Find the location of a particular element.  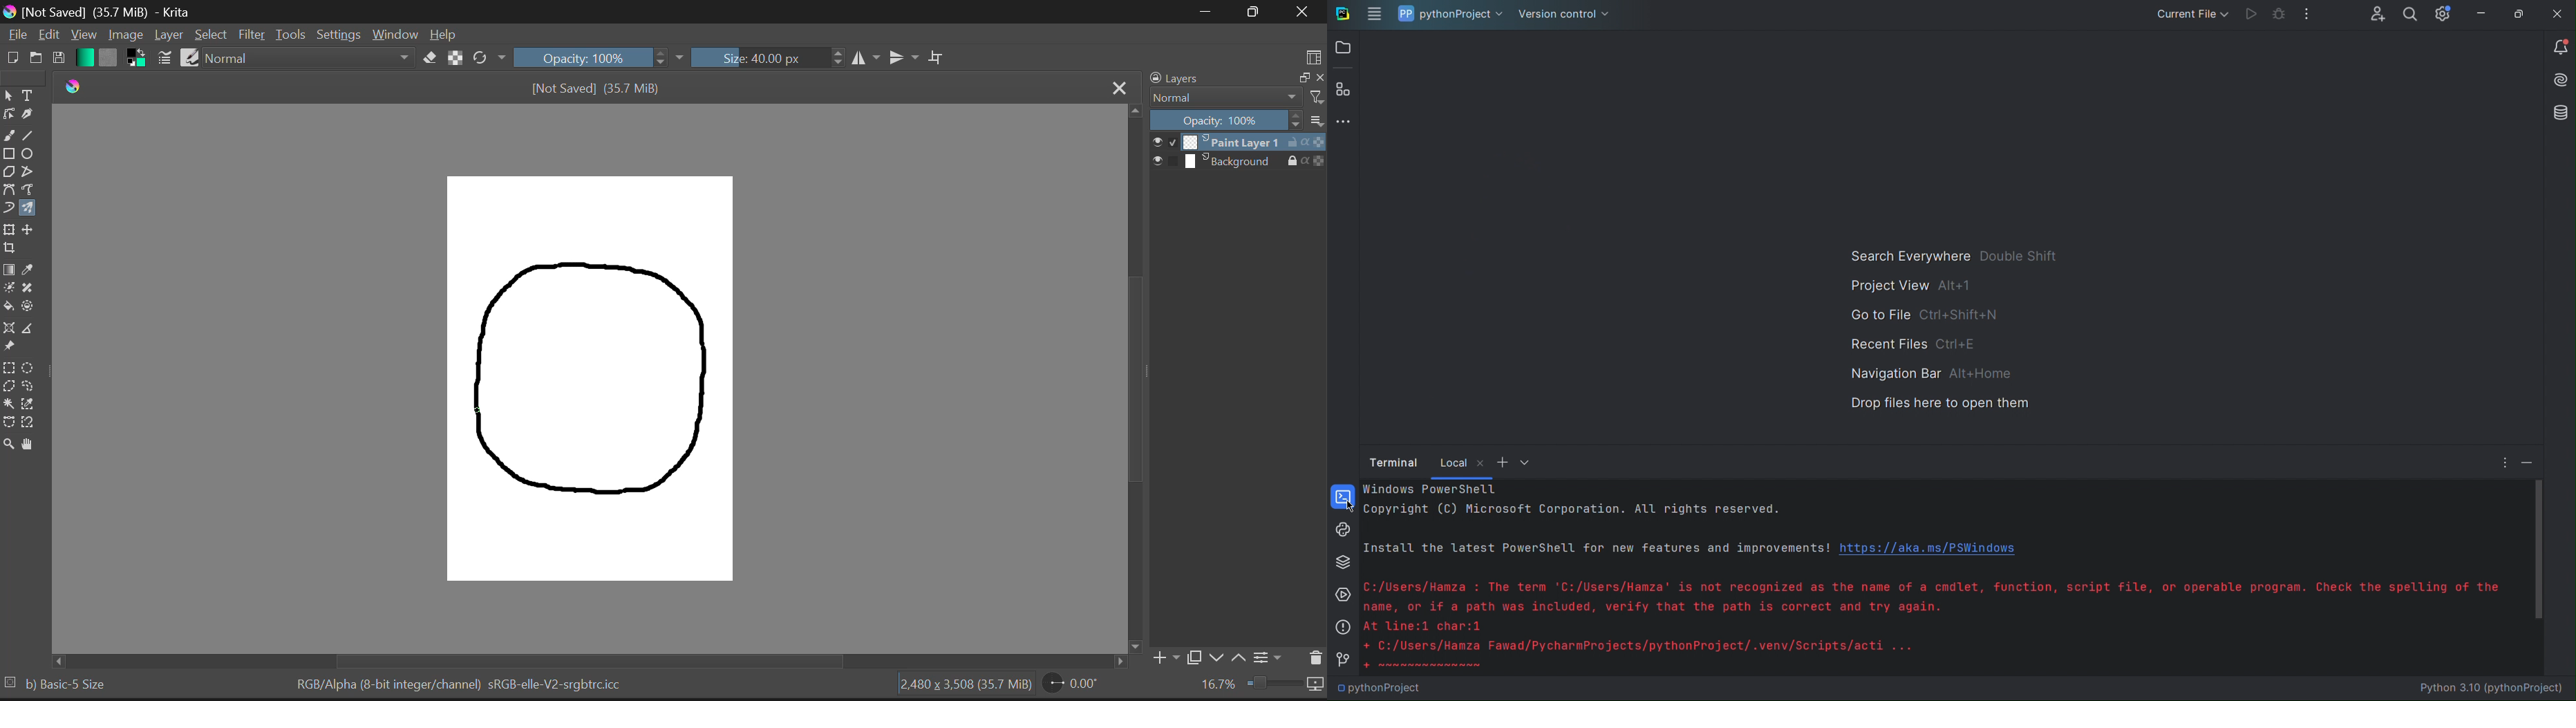

Move Layer Up is located at coordinates (1243, 658).